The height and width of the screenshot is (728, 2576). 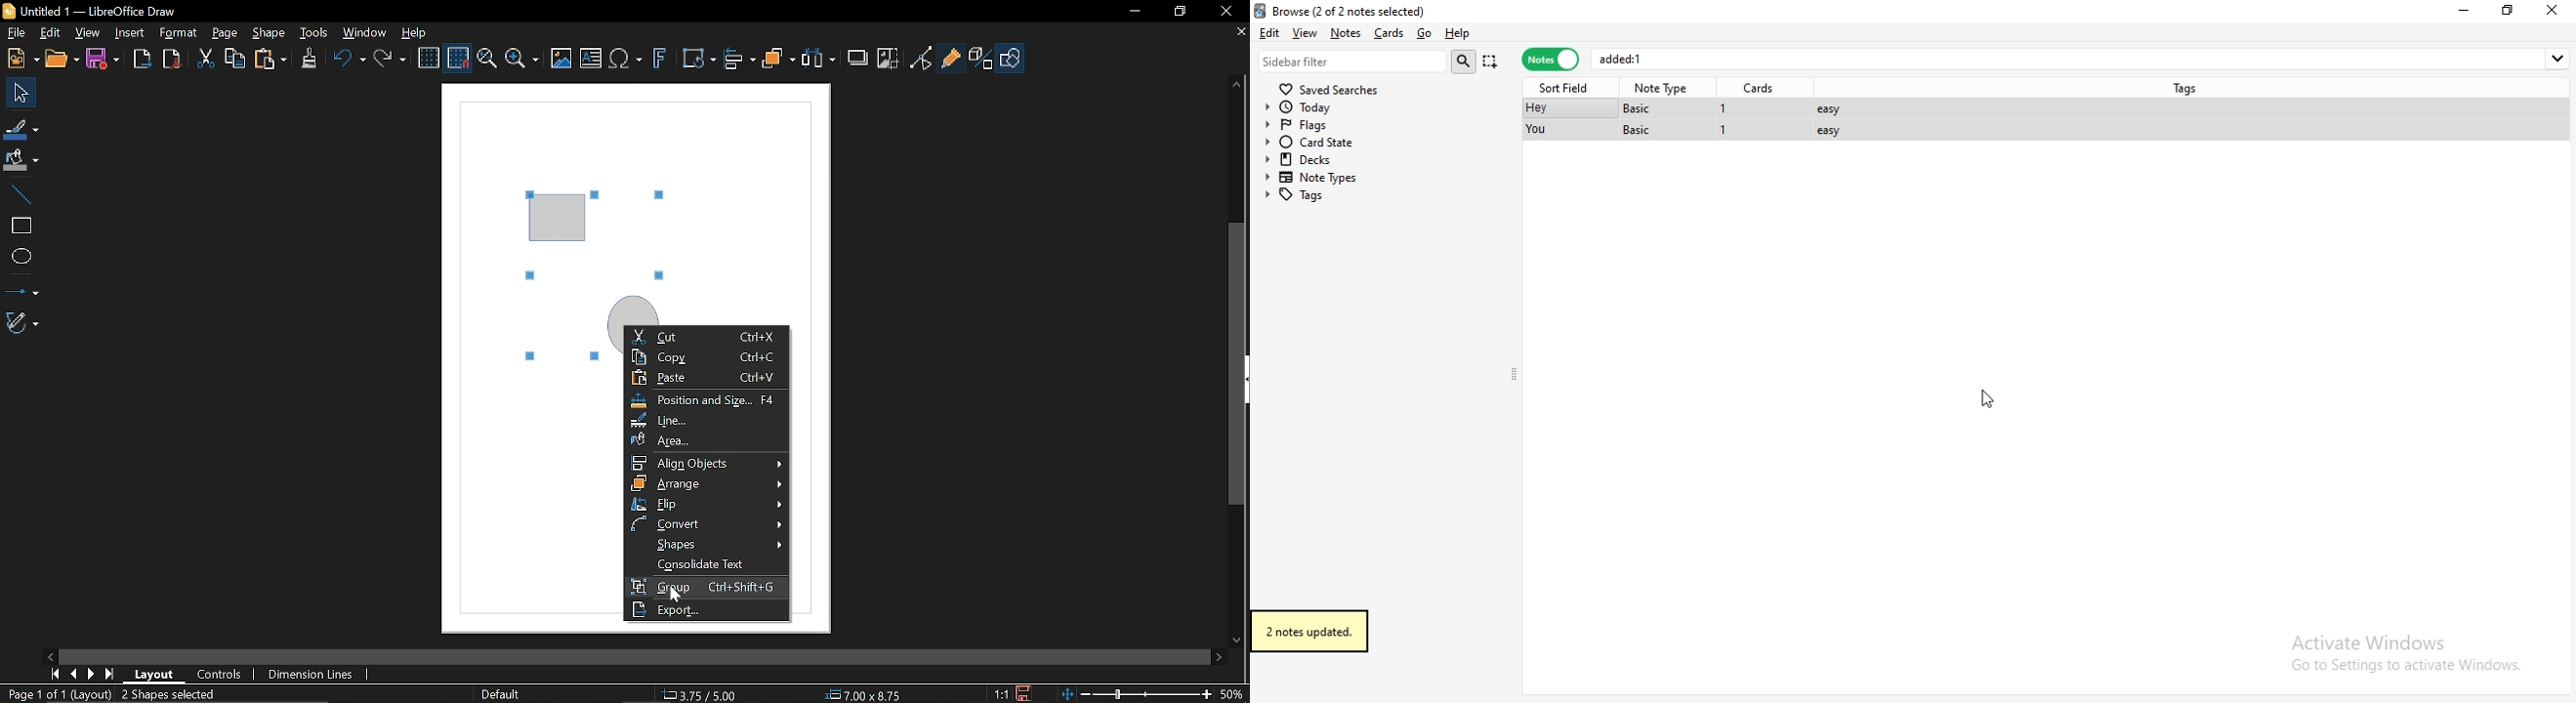 I want to click on Line, so click(x=705, y=420).